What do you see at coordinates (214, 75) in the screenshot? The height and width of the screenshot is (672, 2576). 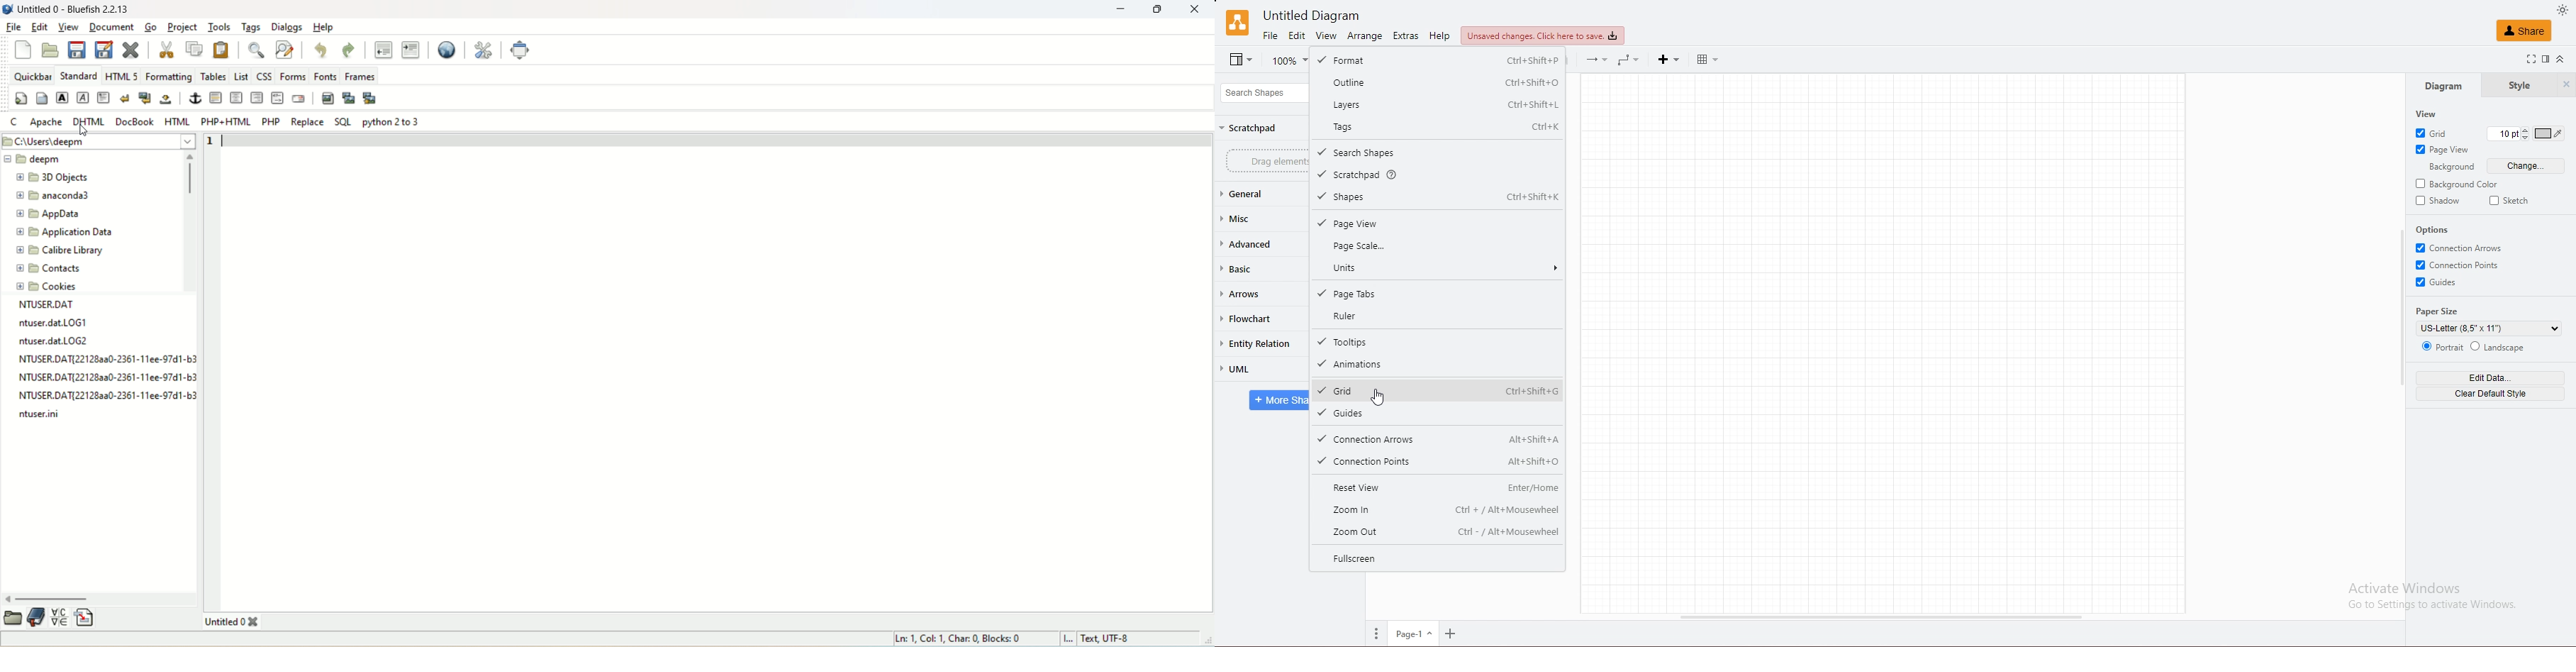 I see `tables` at bounding box center [214, 75].